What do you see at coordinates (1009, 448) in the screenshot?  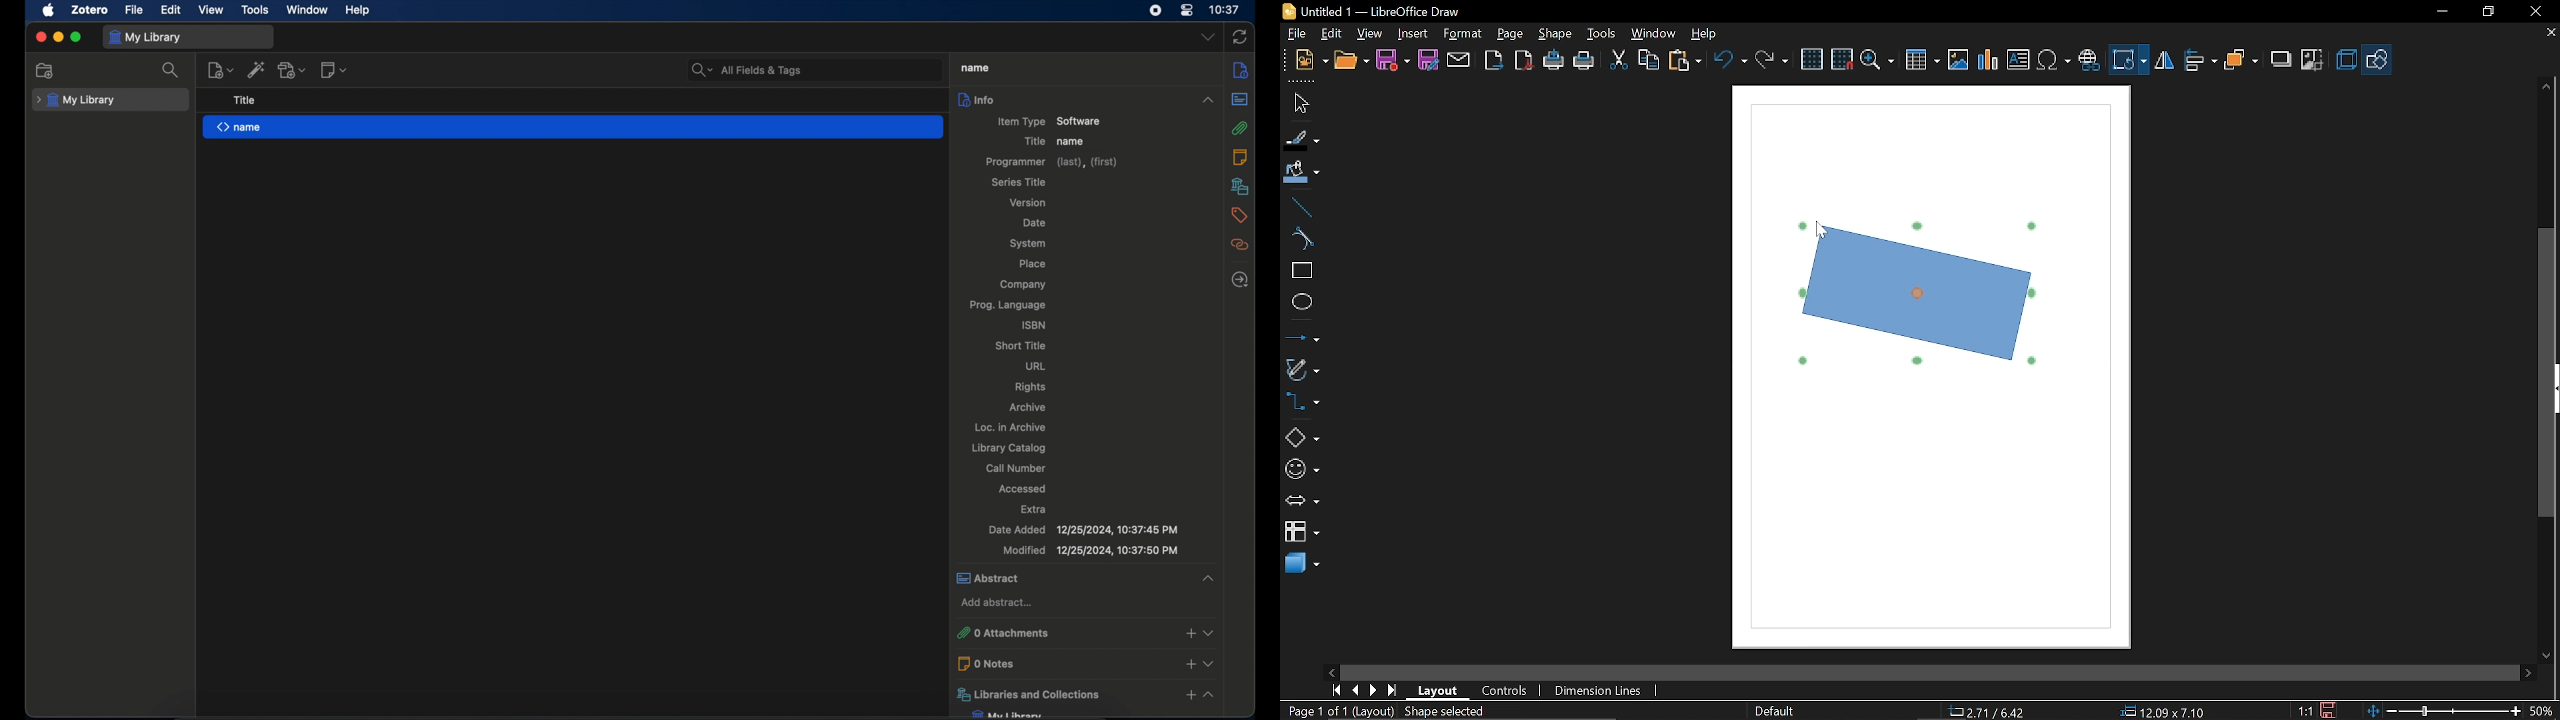 I see `library catalog` at bounding box center [1009, 448].